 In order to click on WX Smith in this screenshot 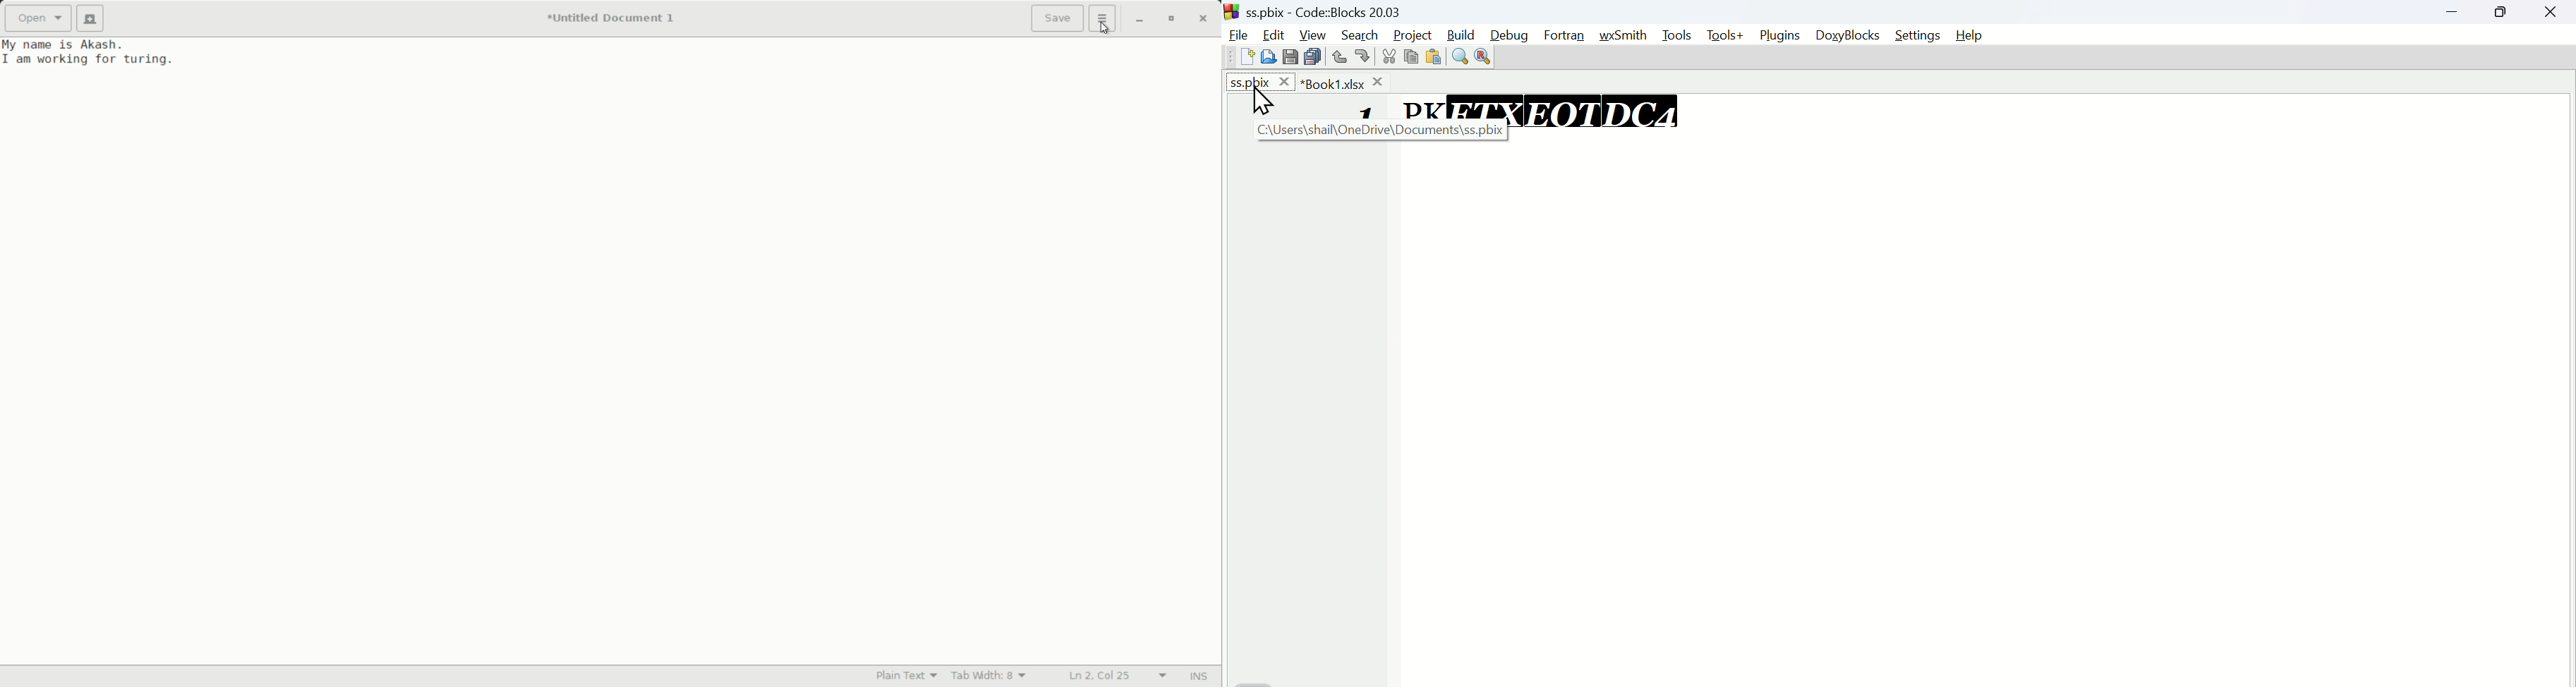, I will do `click(1628, 33)`.